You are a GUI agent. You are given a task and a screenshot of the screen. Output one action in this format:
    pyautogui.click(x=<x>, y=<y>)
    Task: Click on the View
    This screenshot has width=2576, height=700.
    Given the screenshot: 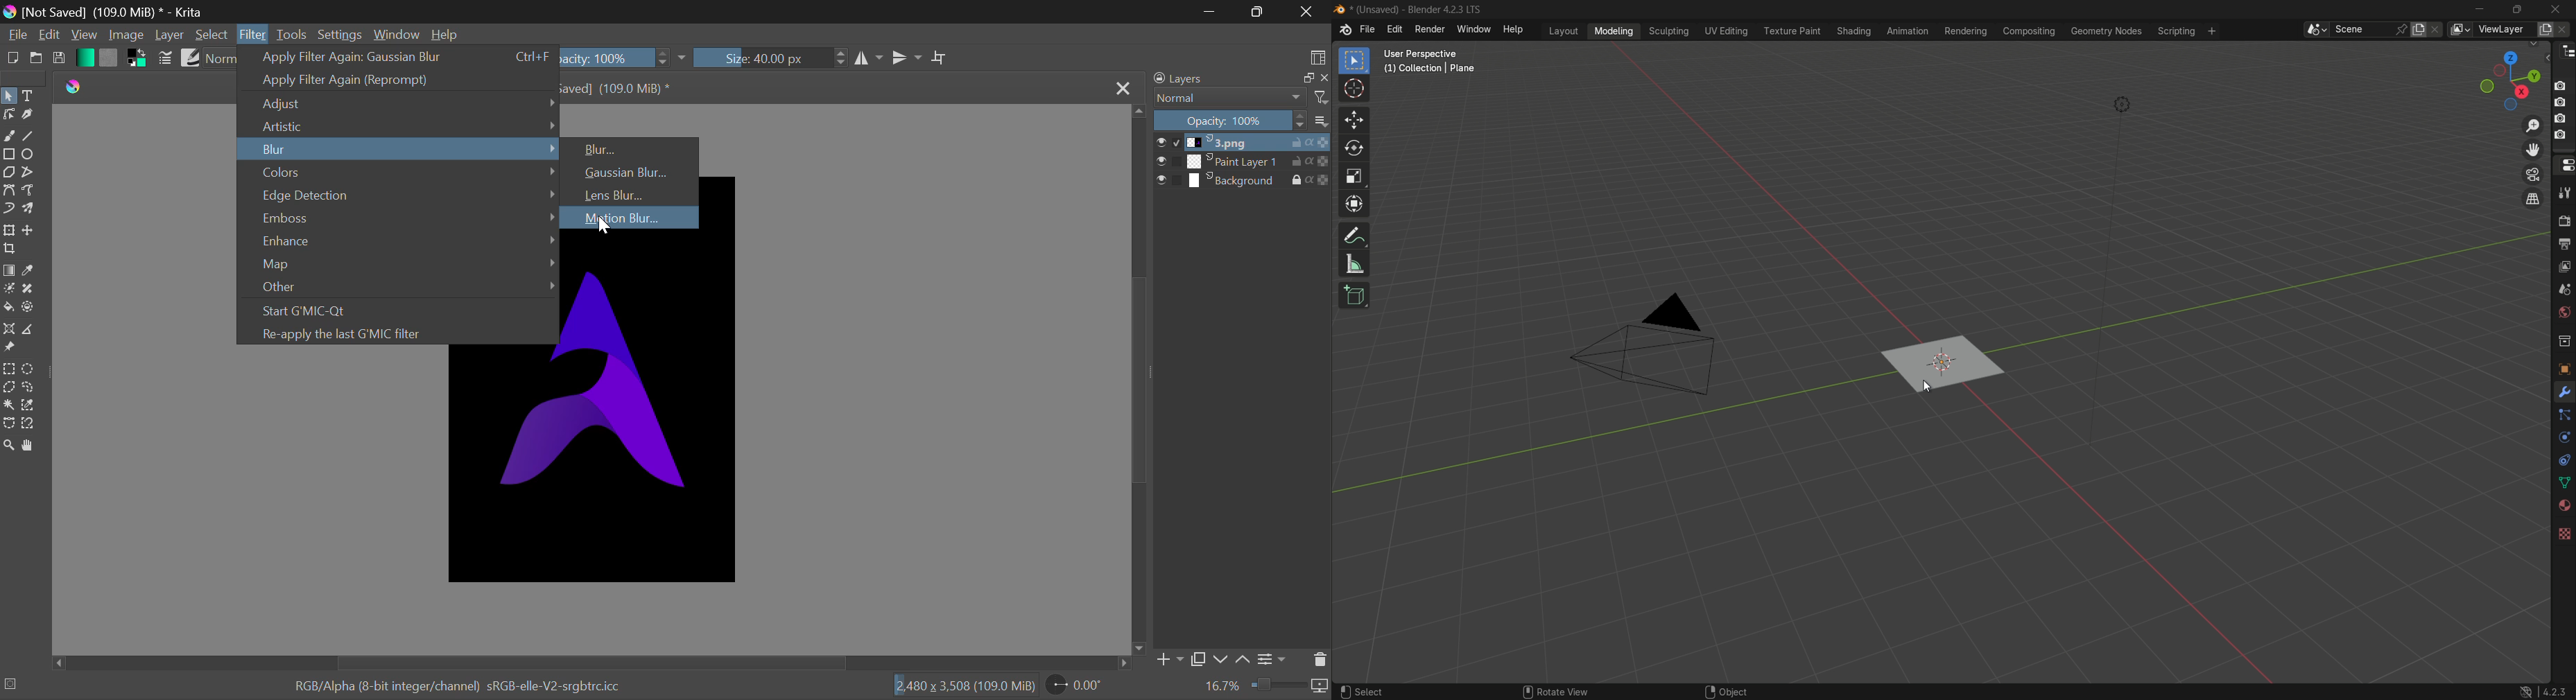 What is the action you would take?
    pyautogui.click(x=83, y=35)
    